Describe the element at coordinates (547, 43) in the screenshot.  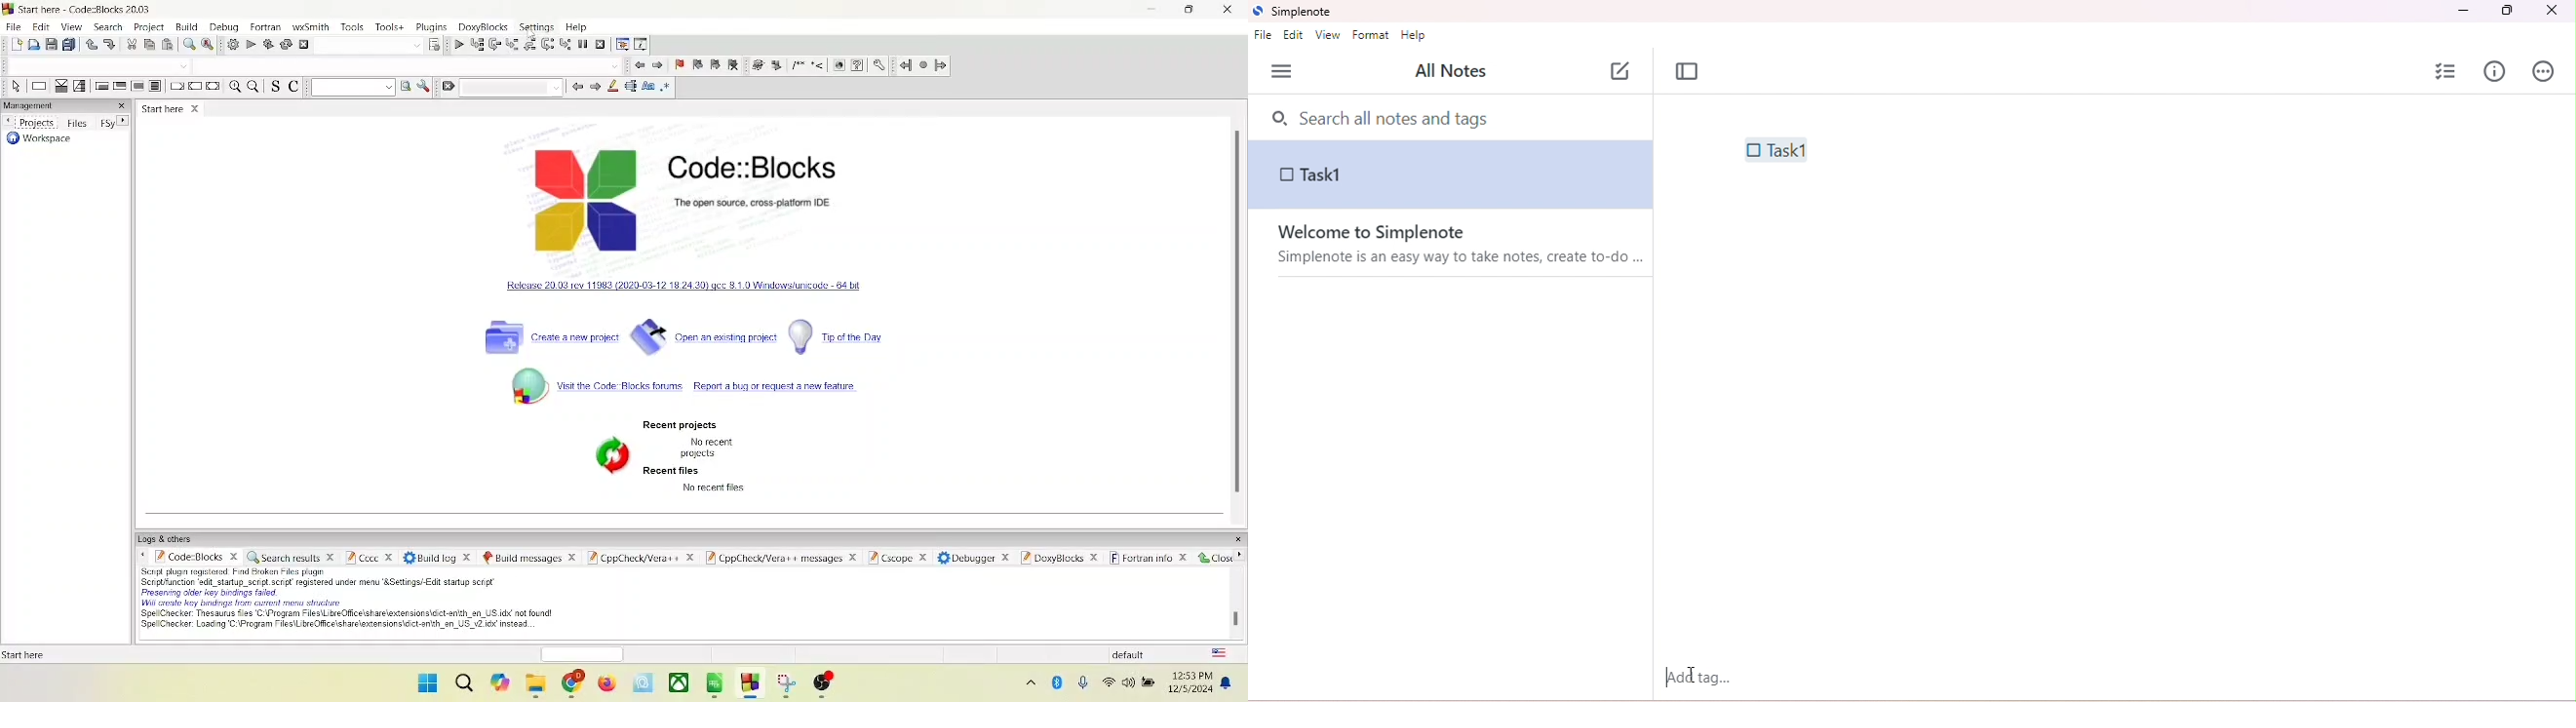
I see `next instruction` at that location.